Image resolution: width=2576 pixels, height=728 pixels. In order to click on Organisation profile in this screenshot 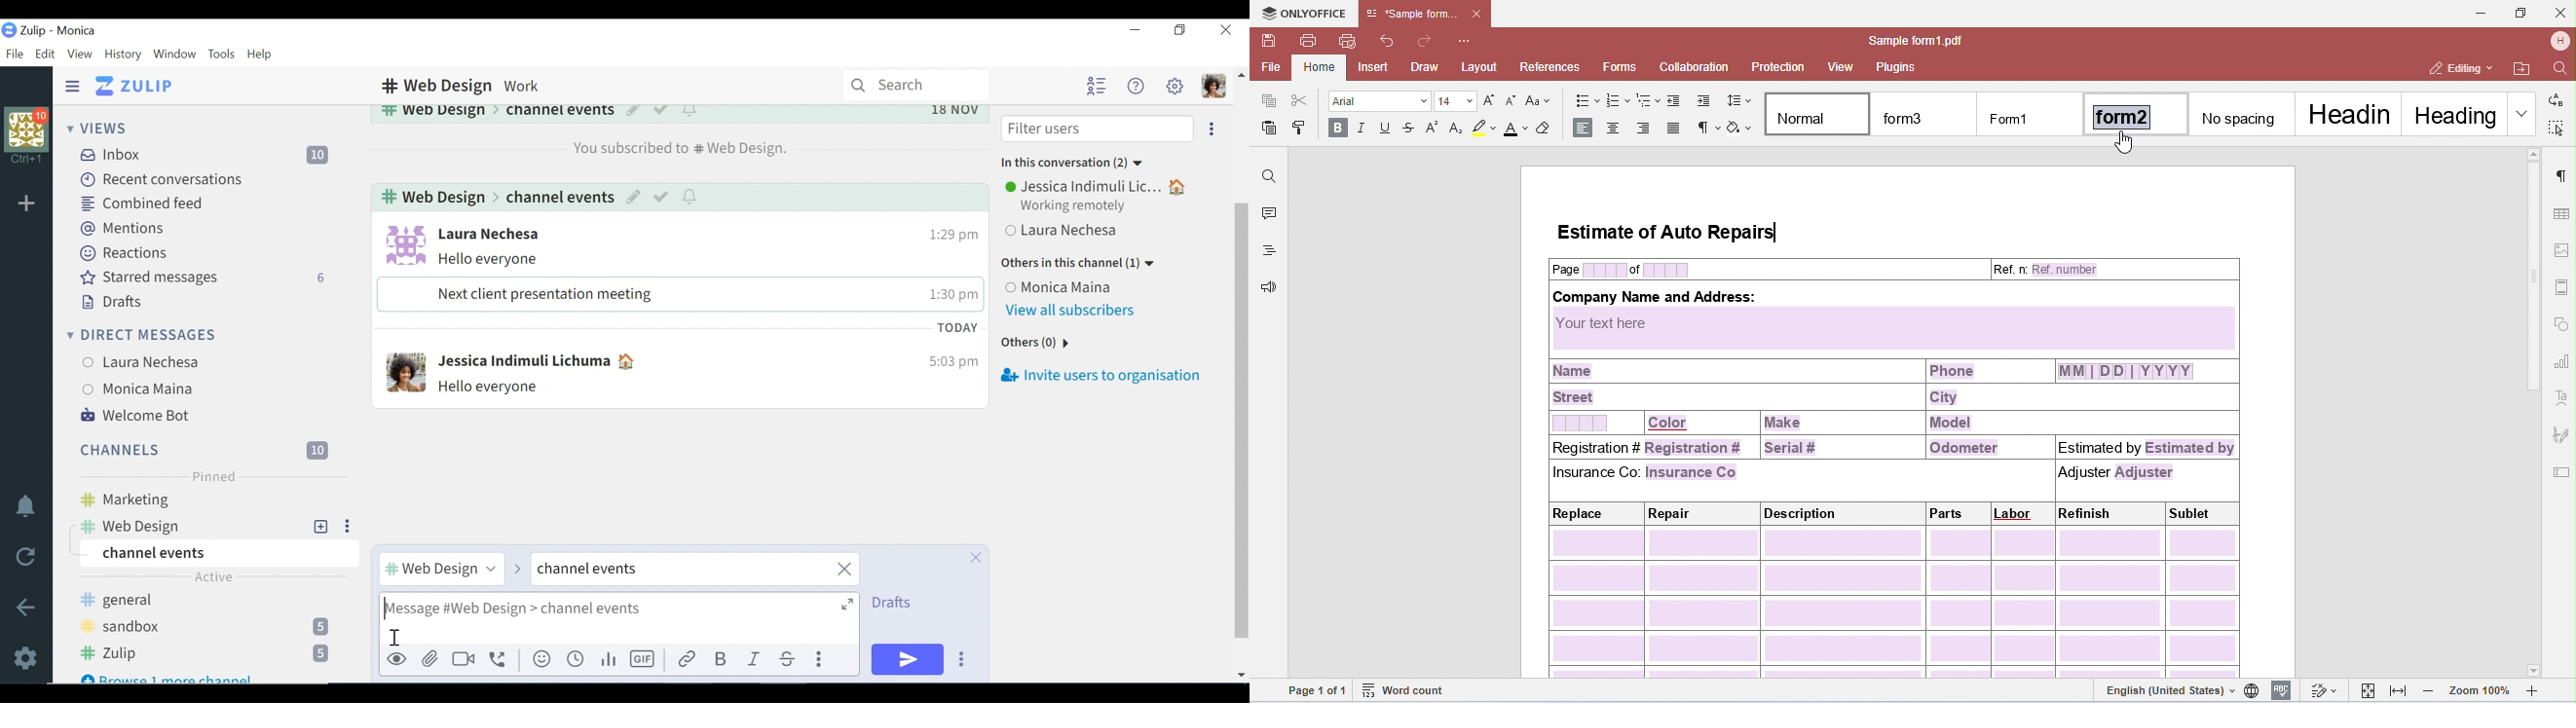, I will do `click(29, 128)`.